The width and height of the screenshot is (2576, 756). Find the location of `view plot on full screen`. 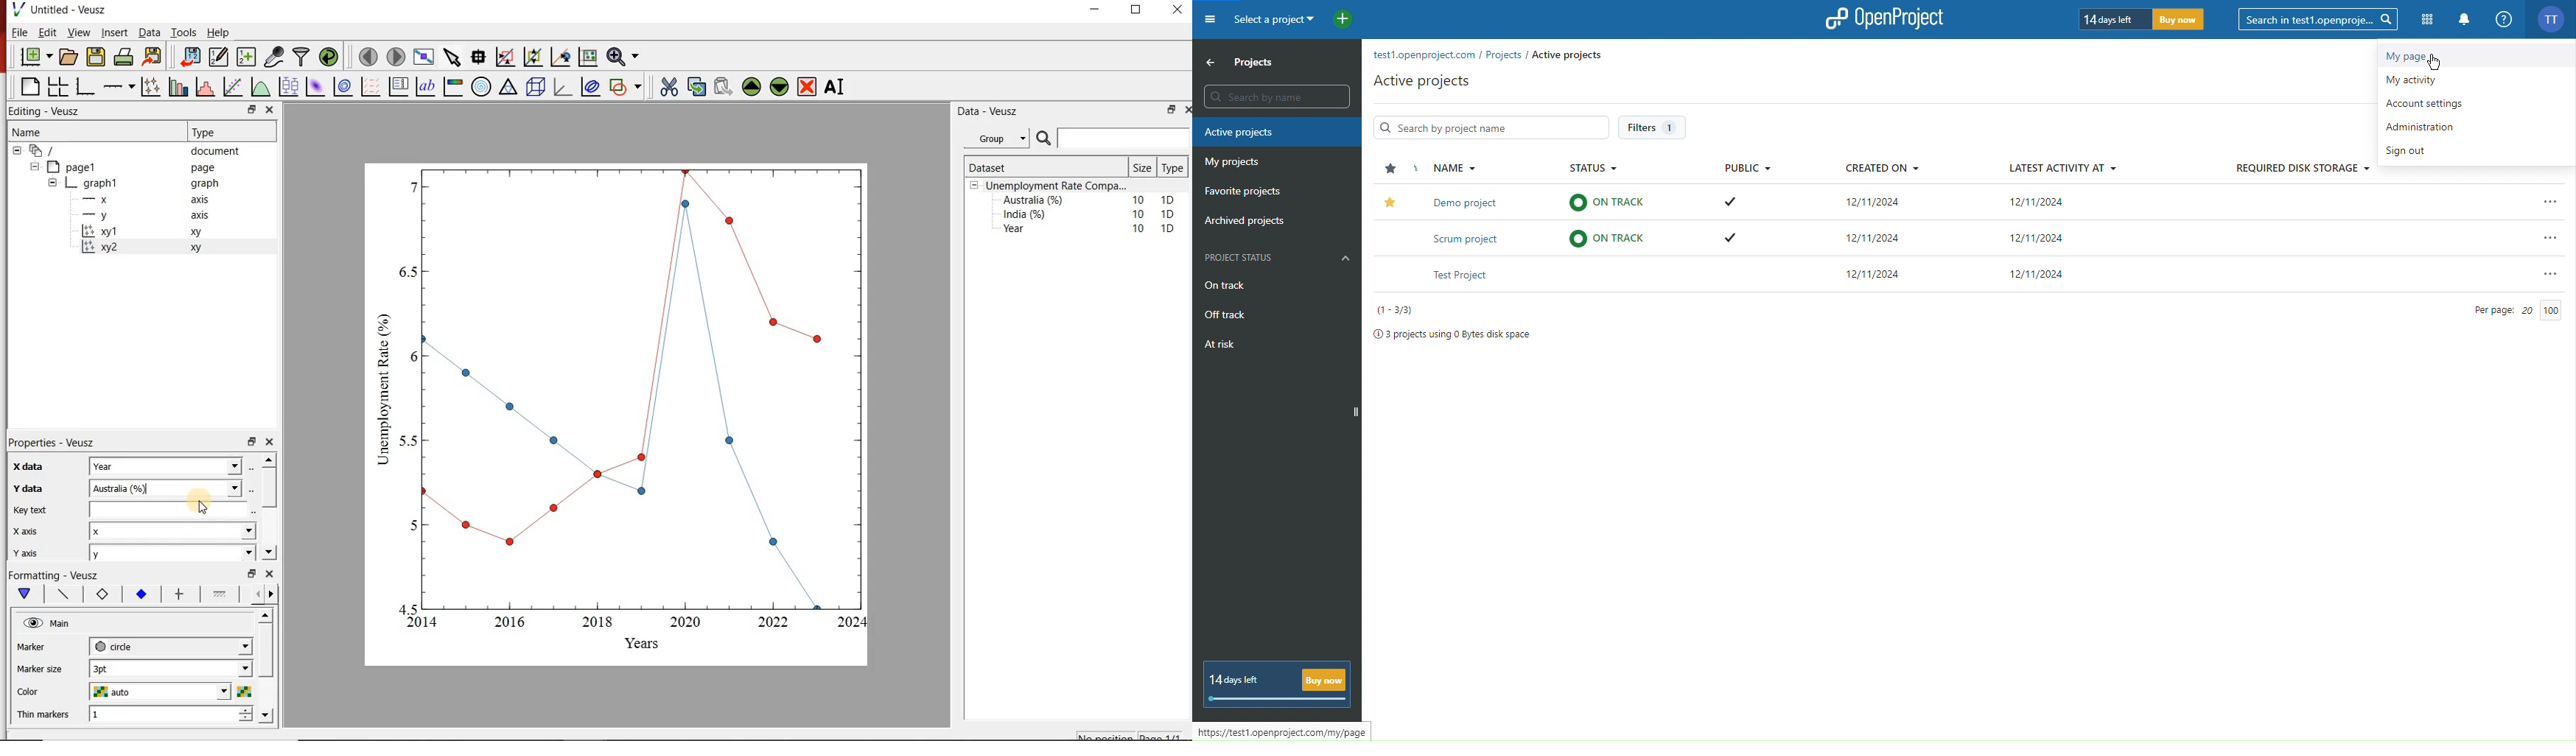

view plot on full screen is located at coordinates (425, 56).